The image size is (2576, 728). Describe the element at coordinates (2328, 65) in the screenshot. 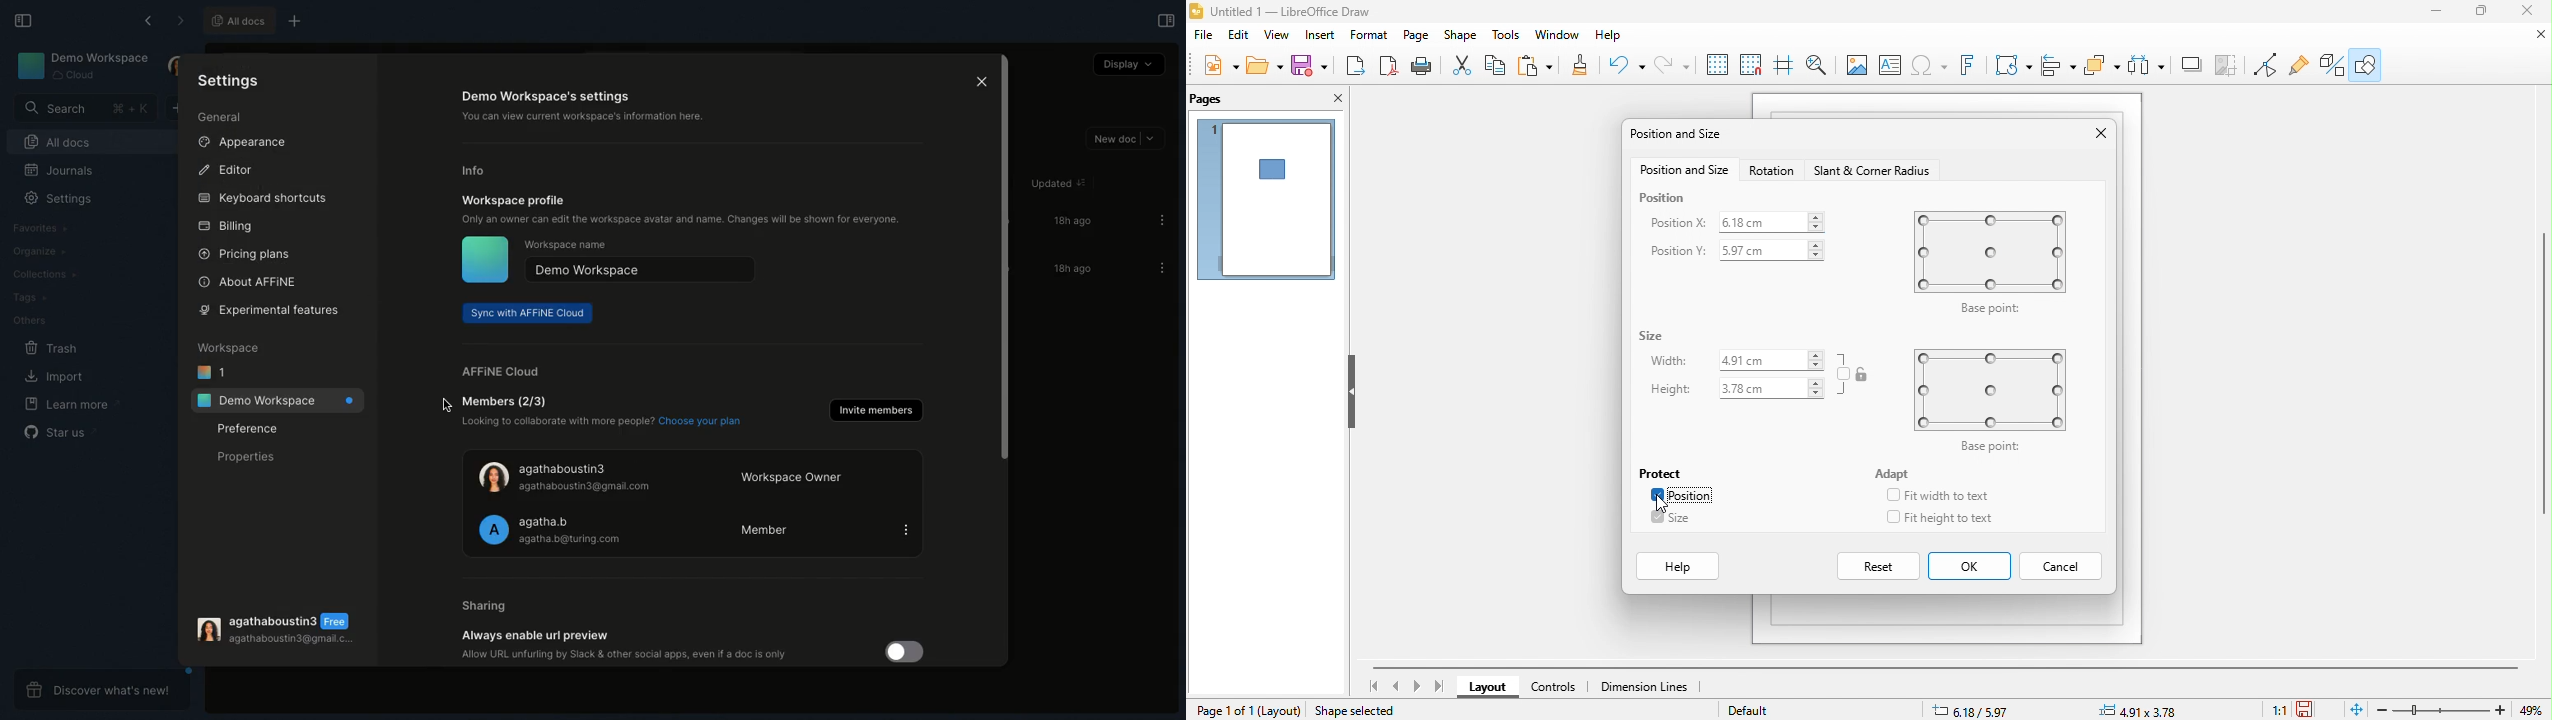

I see `toggle extrusion` at that location.